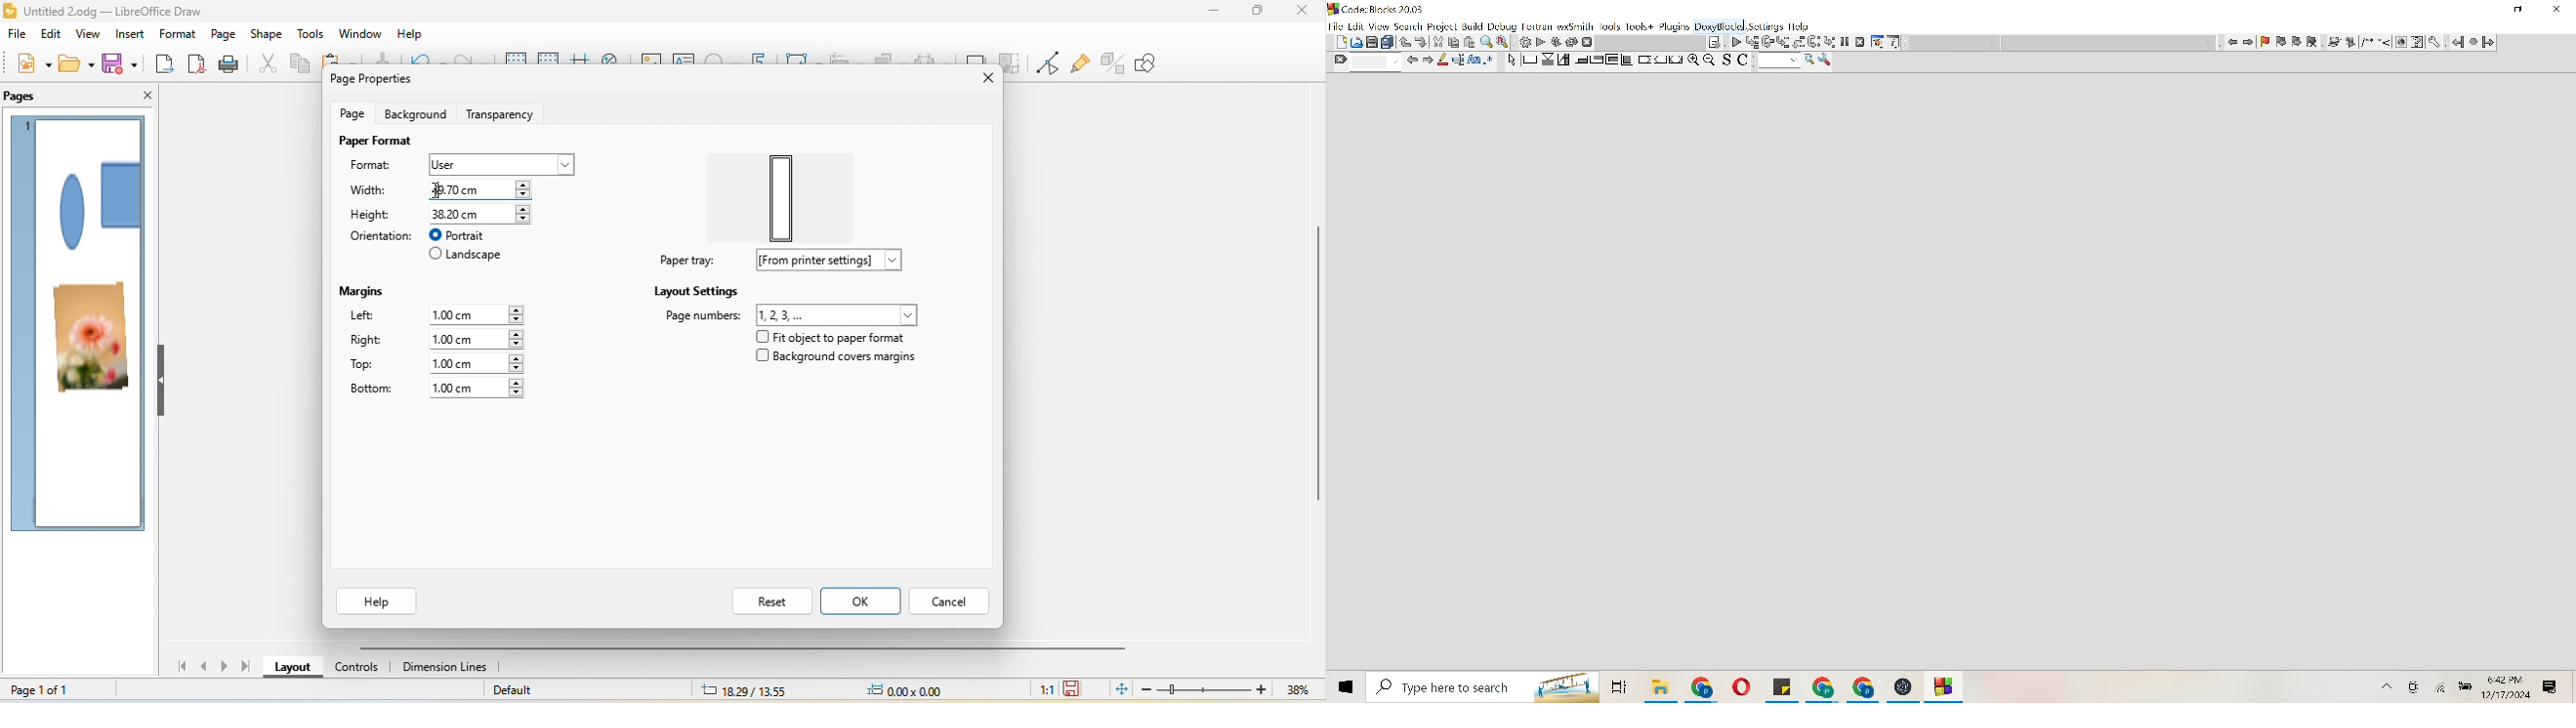  What do you see at coordinates (742, 650) in the screenshot?
I see `horizontal scroll bar` at bounding box center [742, 650].